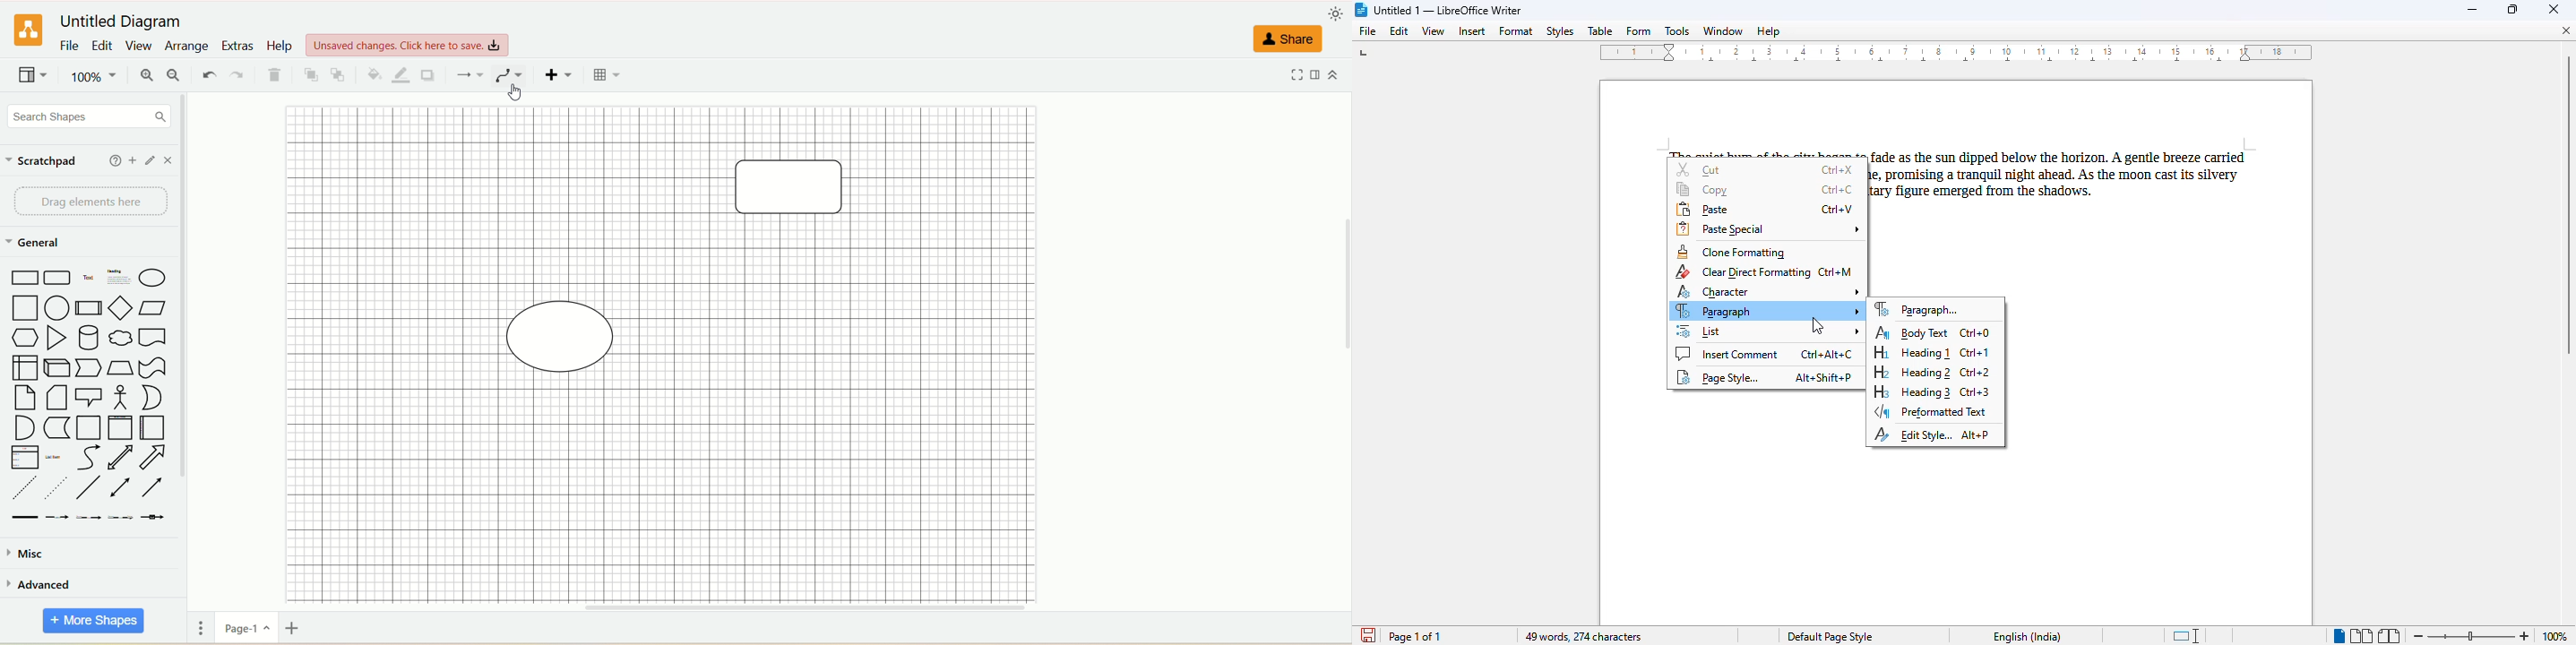  Describe the element at coordinates (101, 47) in the screenshot. I see `edit` at that location.